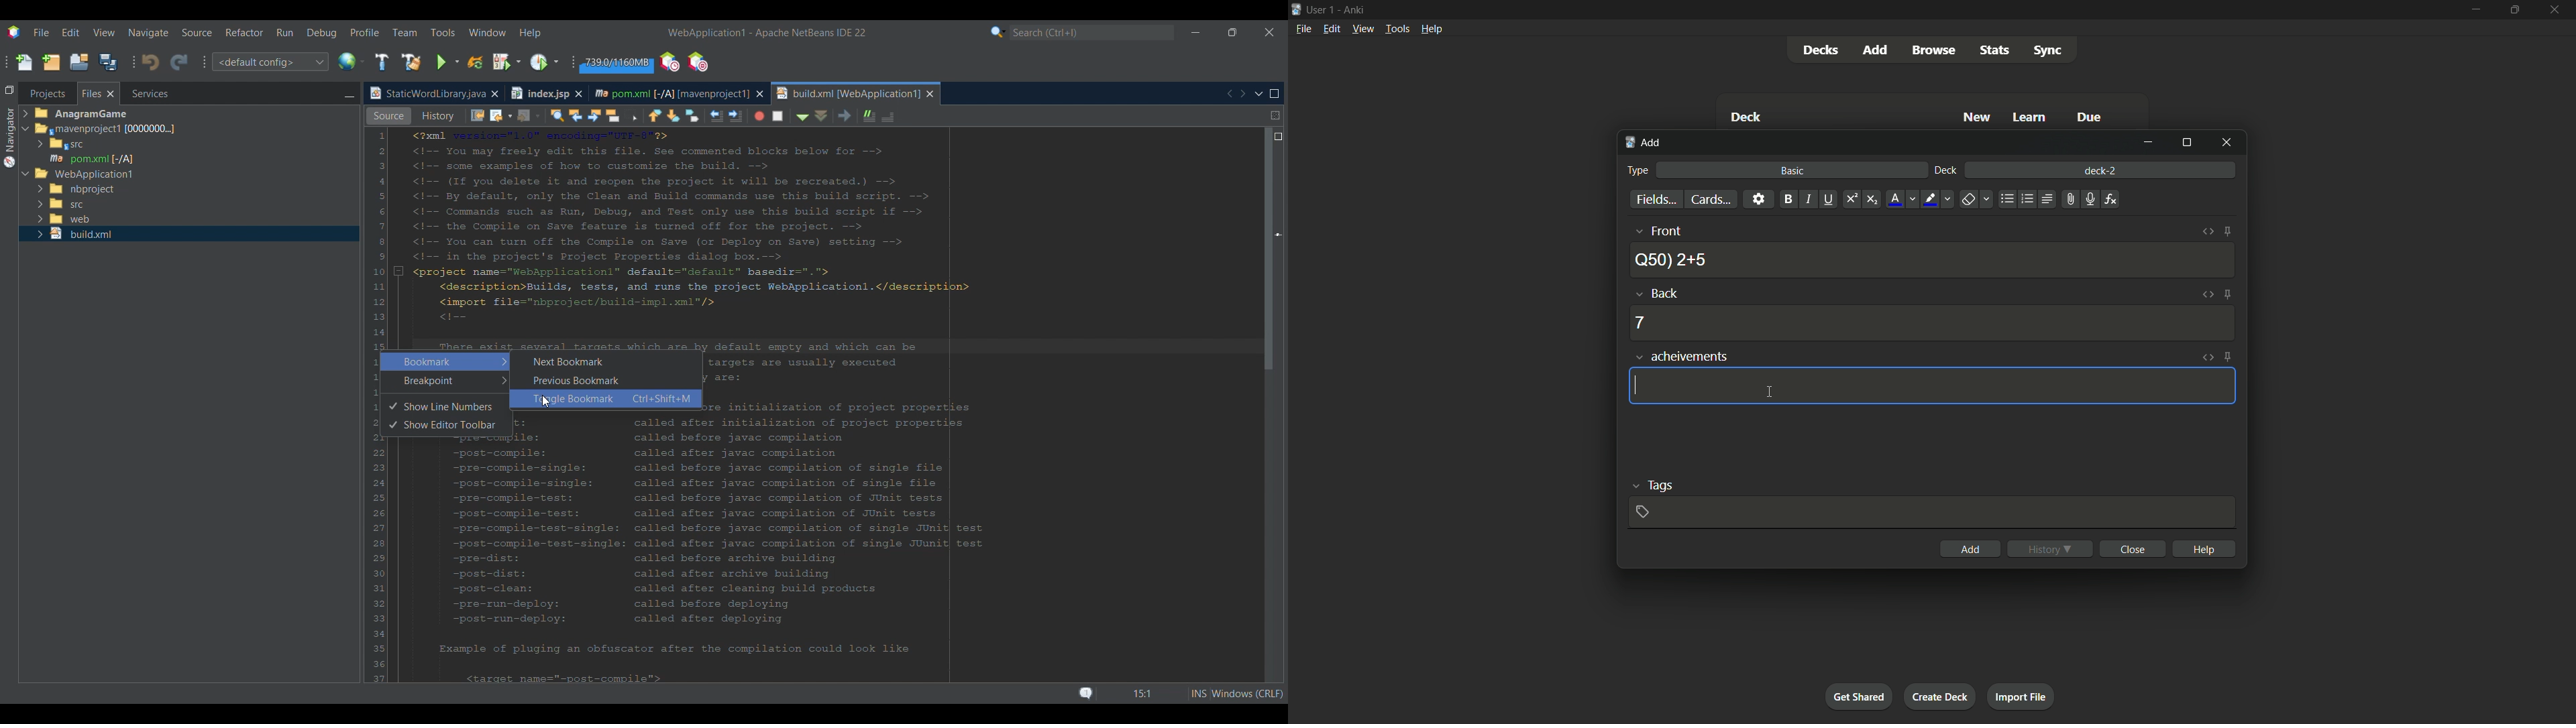  I want to click on front, so click(1656, 231).